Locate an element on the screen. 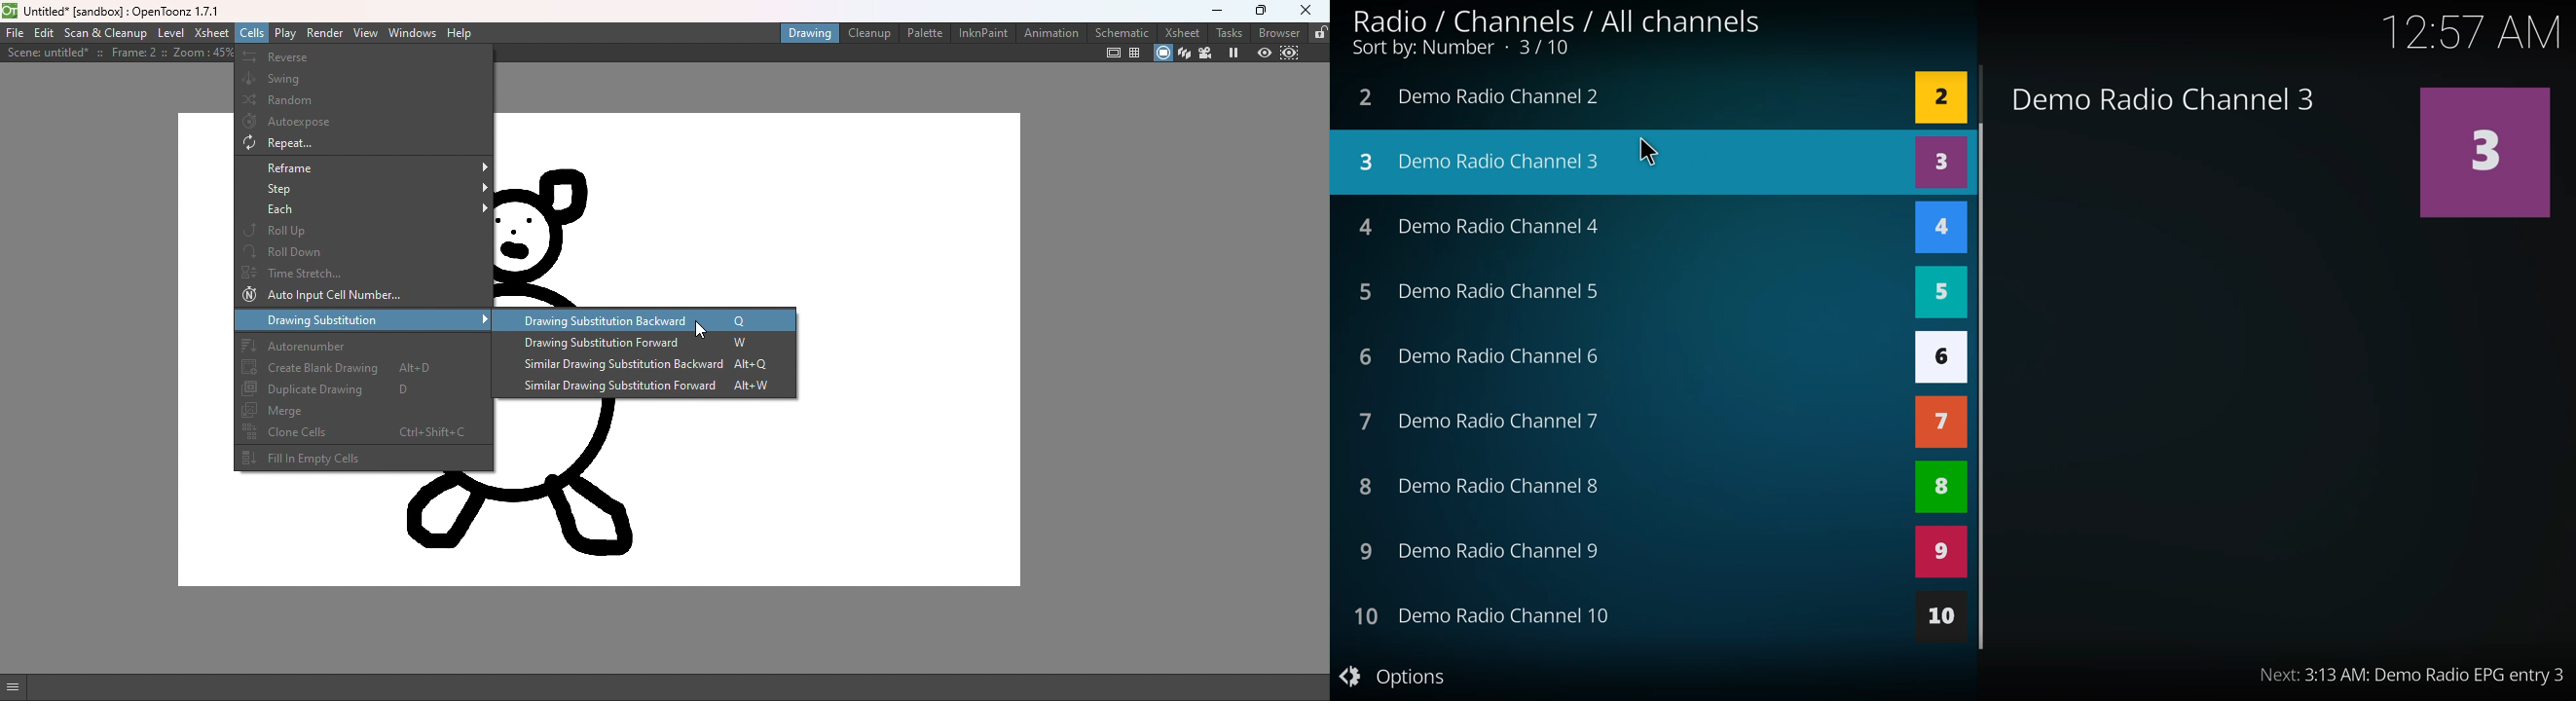 This screenshot has height=728, width=2576. Roll down is located at coordinates (363, 250).